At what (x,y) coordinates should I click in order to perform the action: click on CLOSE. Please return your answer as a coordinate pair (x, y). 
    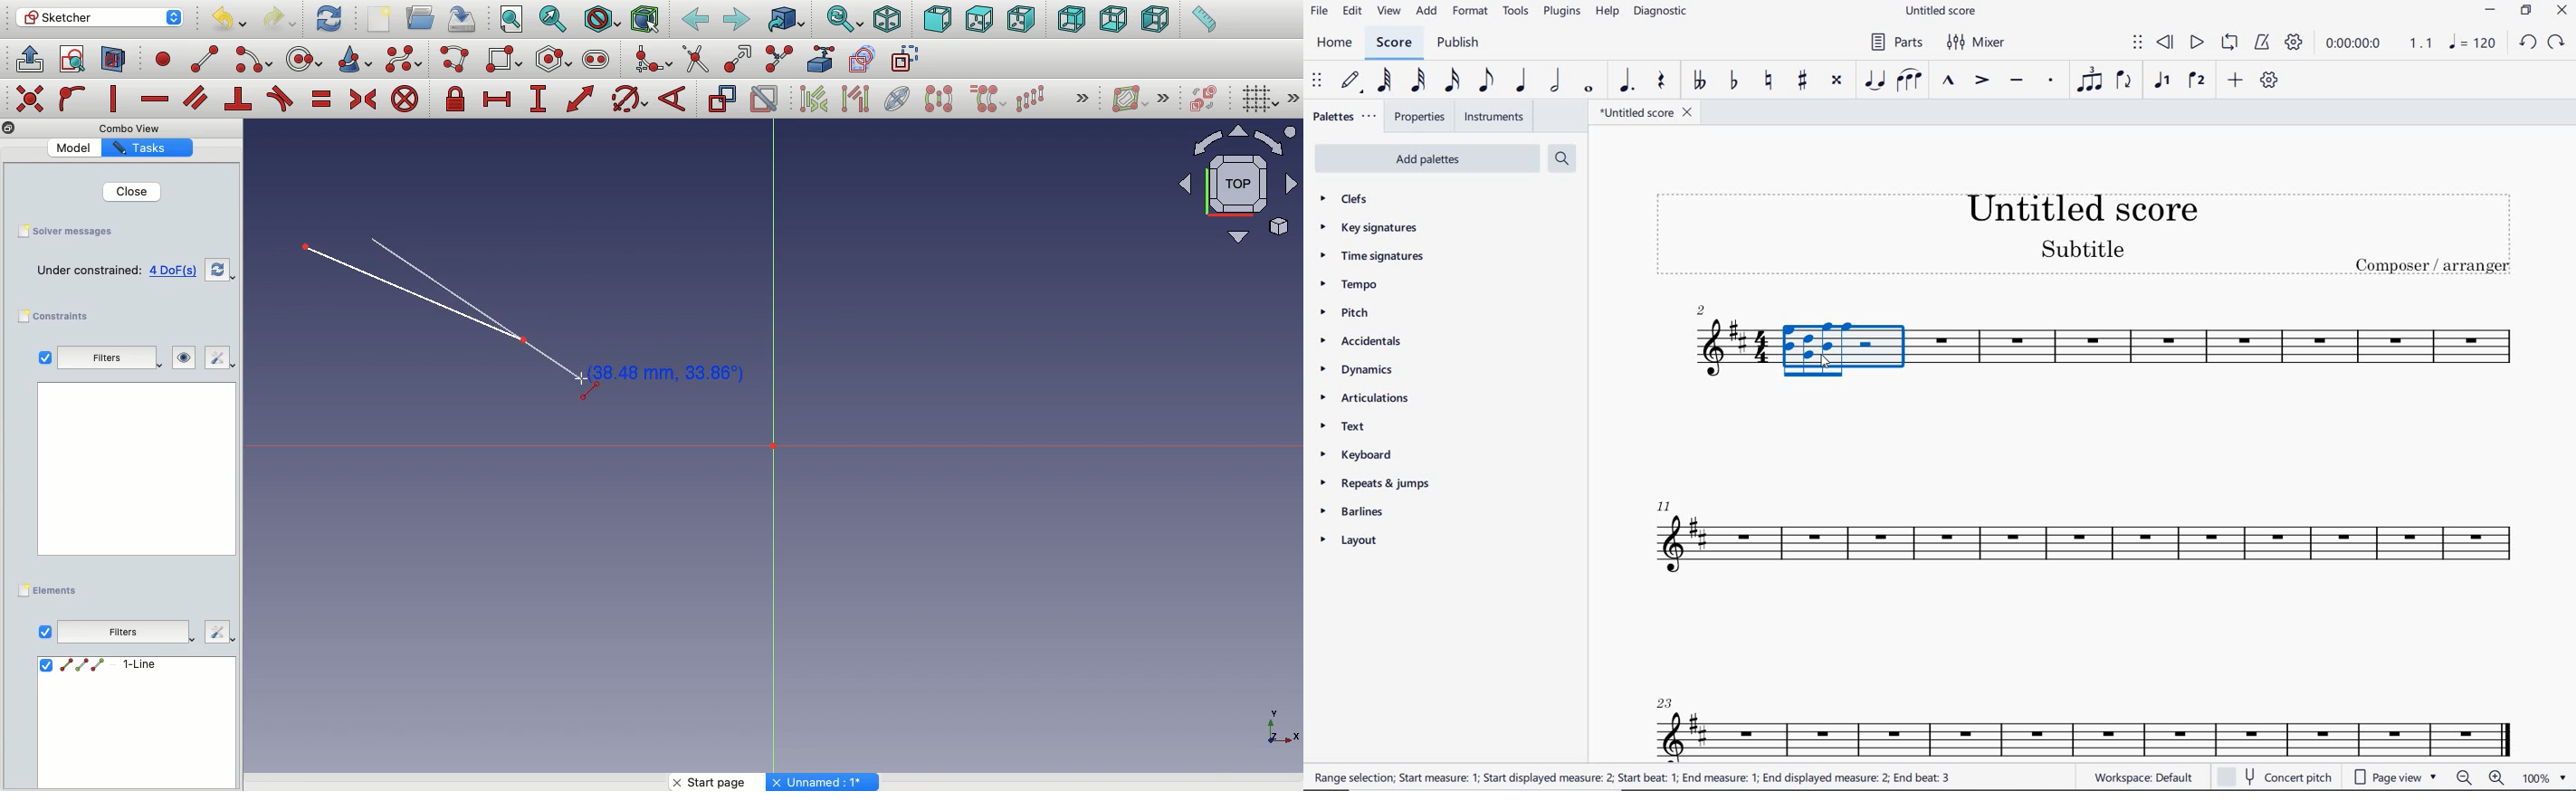
    Looking at the image, I should click on (2562, 12).